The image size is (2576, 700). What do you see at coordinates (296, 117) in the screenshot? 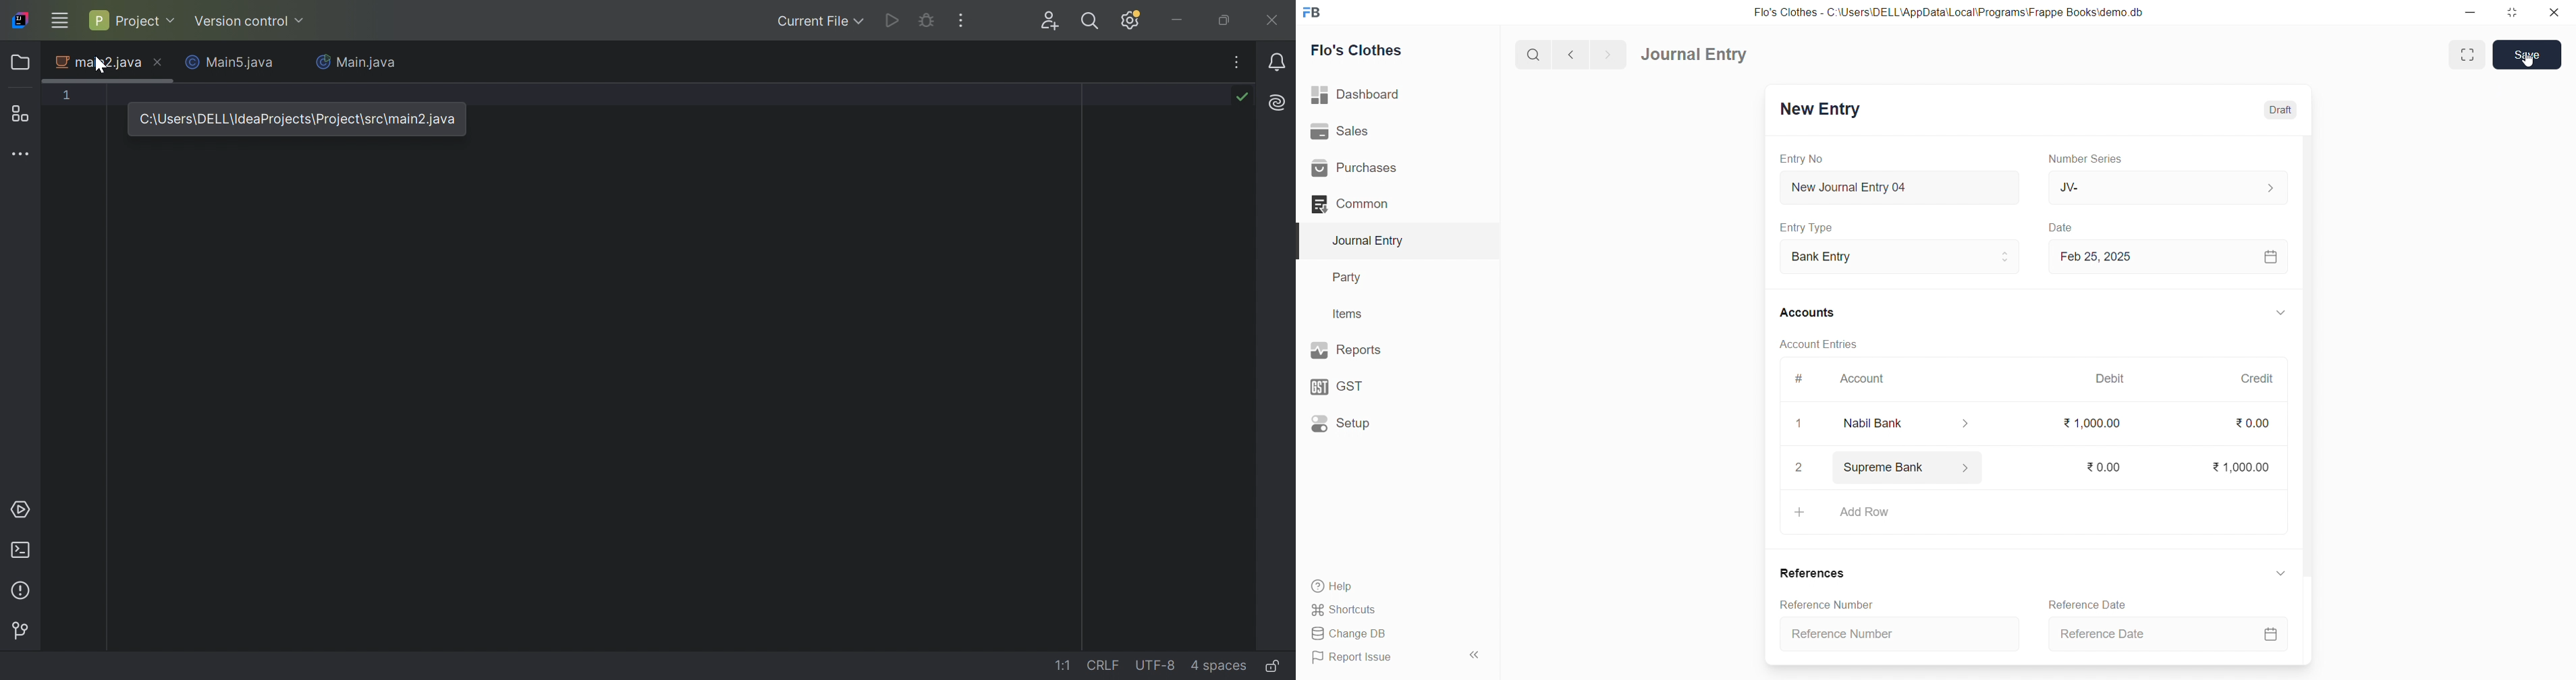
I see `C:\Users\DELL\IdeaProjects\Project\src\main2.java` at bounding box center [296, 117].